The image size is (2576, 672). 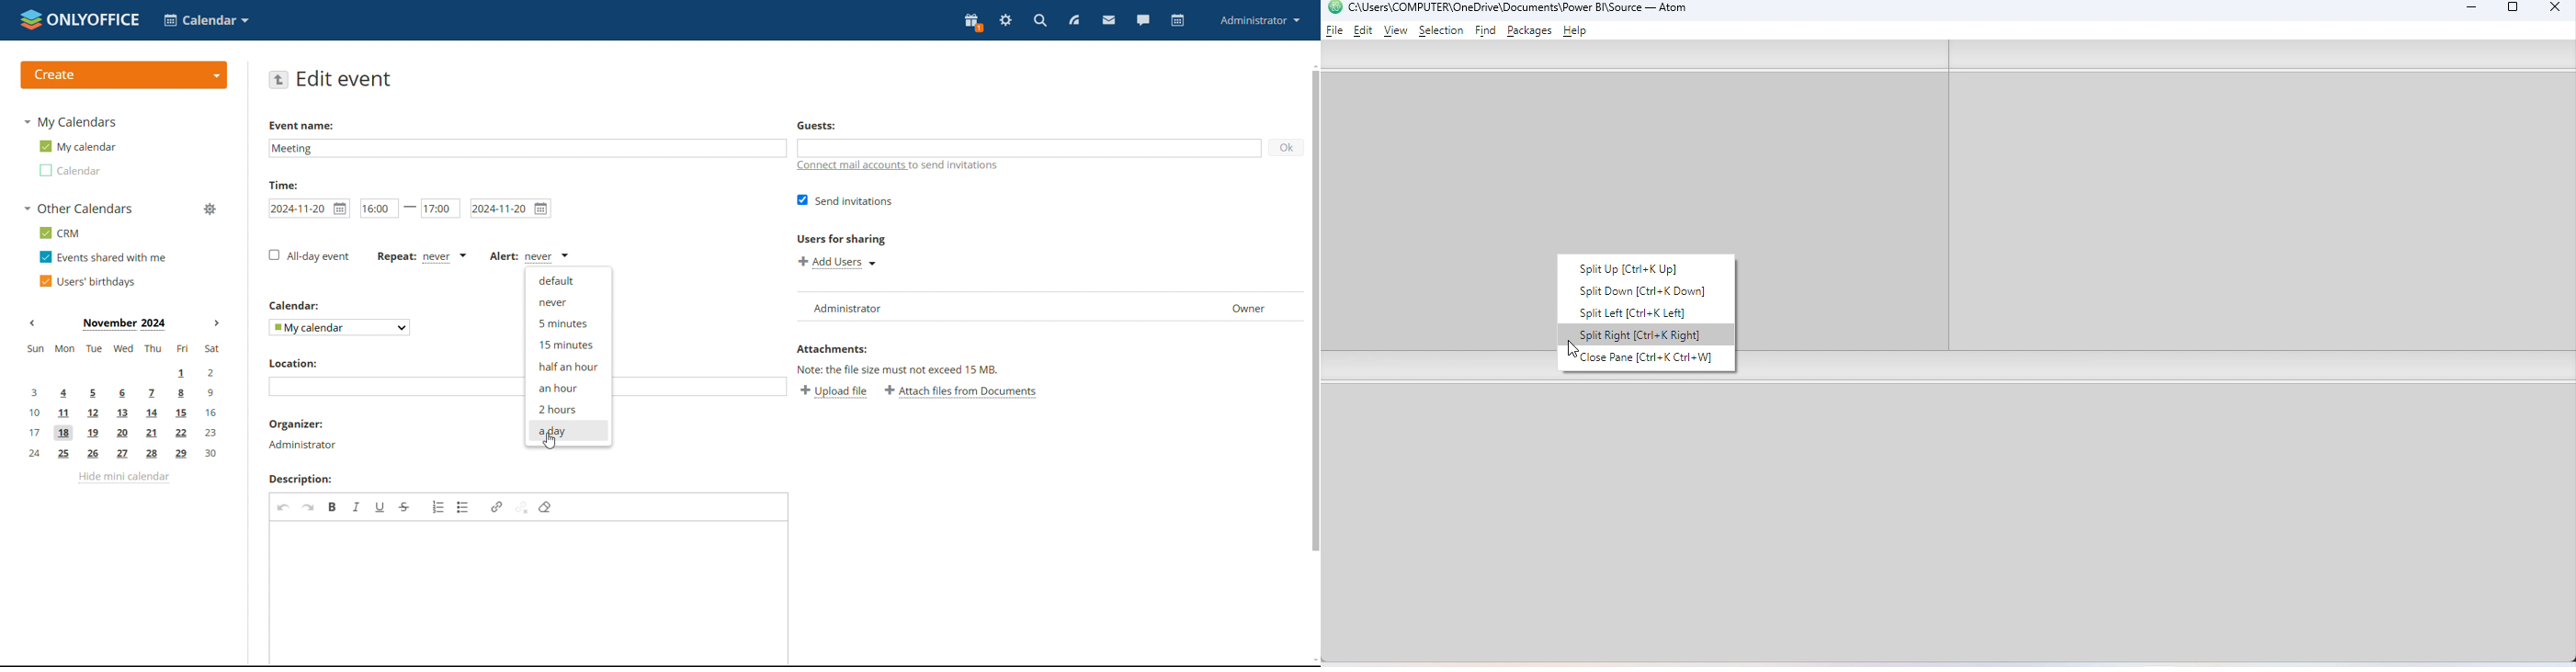 What do you see at coordinates (283, 505) in the screenshot?
I see `undo` at bounding box center [283, 505].